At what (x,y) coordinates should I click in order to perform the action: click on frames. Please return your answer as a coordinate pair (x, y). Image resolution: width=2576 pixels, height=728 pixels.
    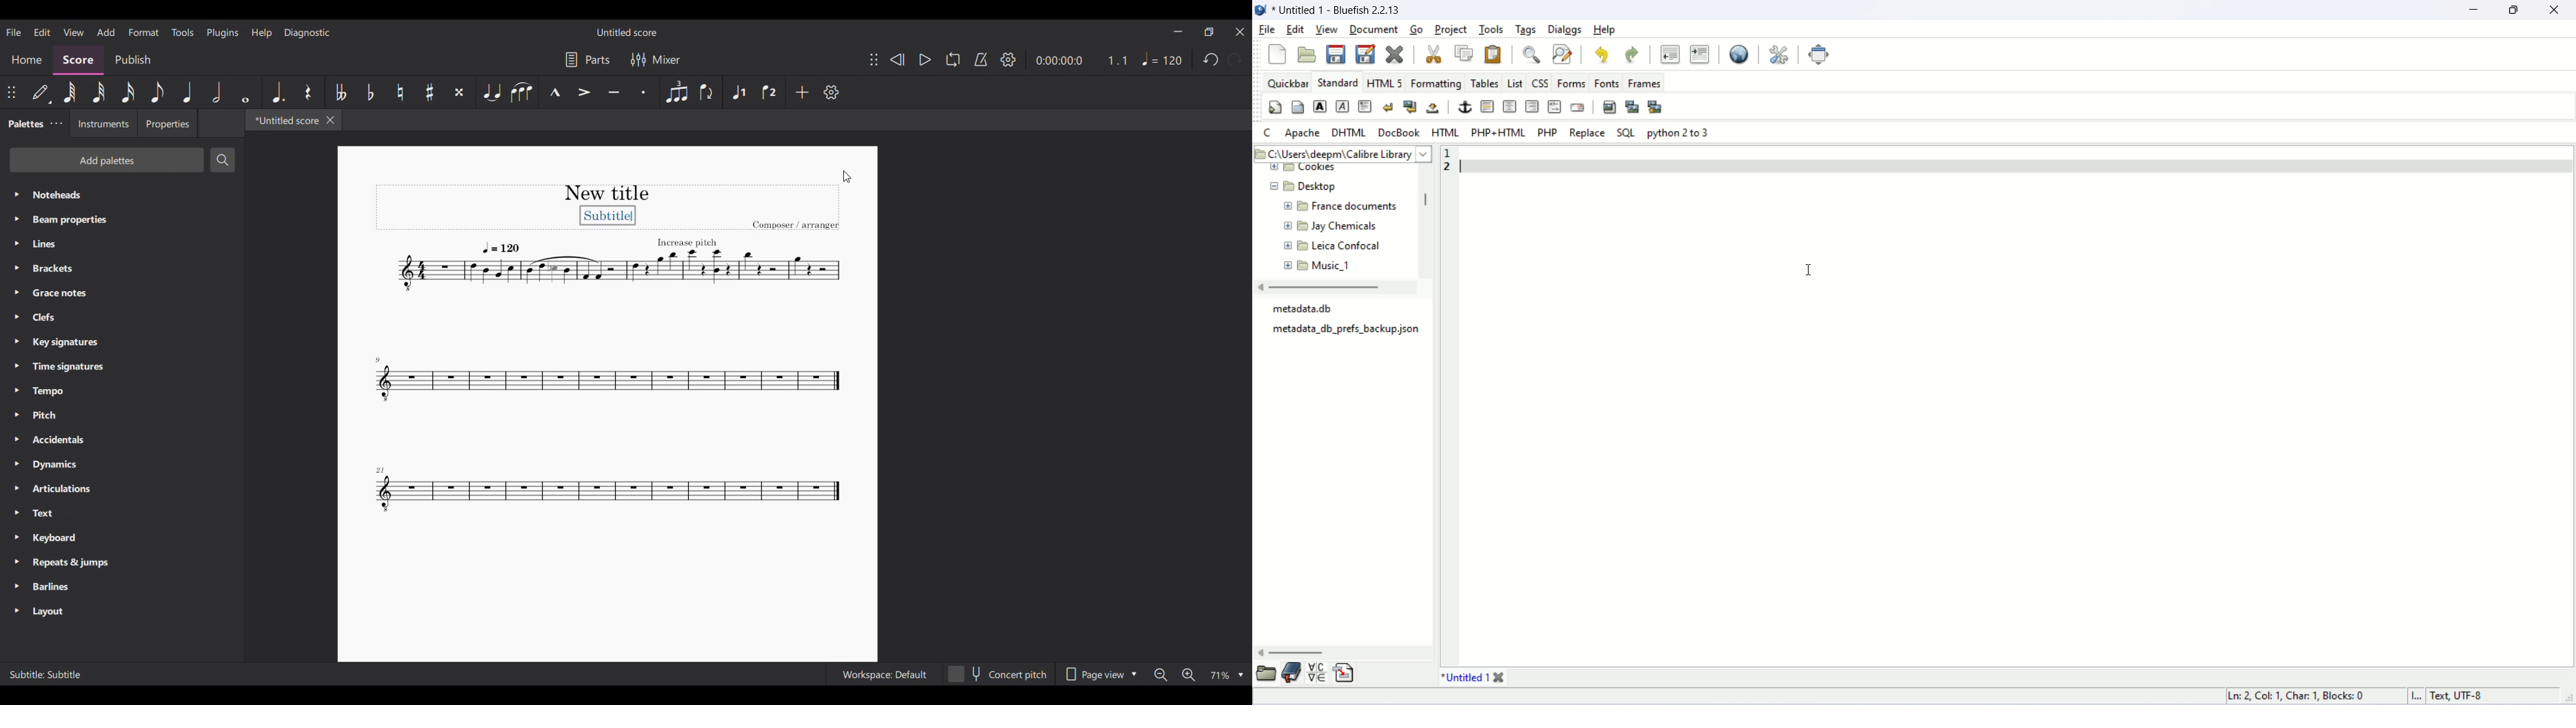
    Looking at the image, I should click on (1644, 83).